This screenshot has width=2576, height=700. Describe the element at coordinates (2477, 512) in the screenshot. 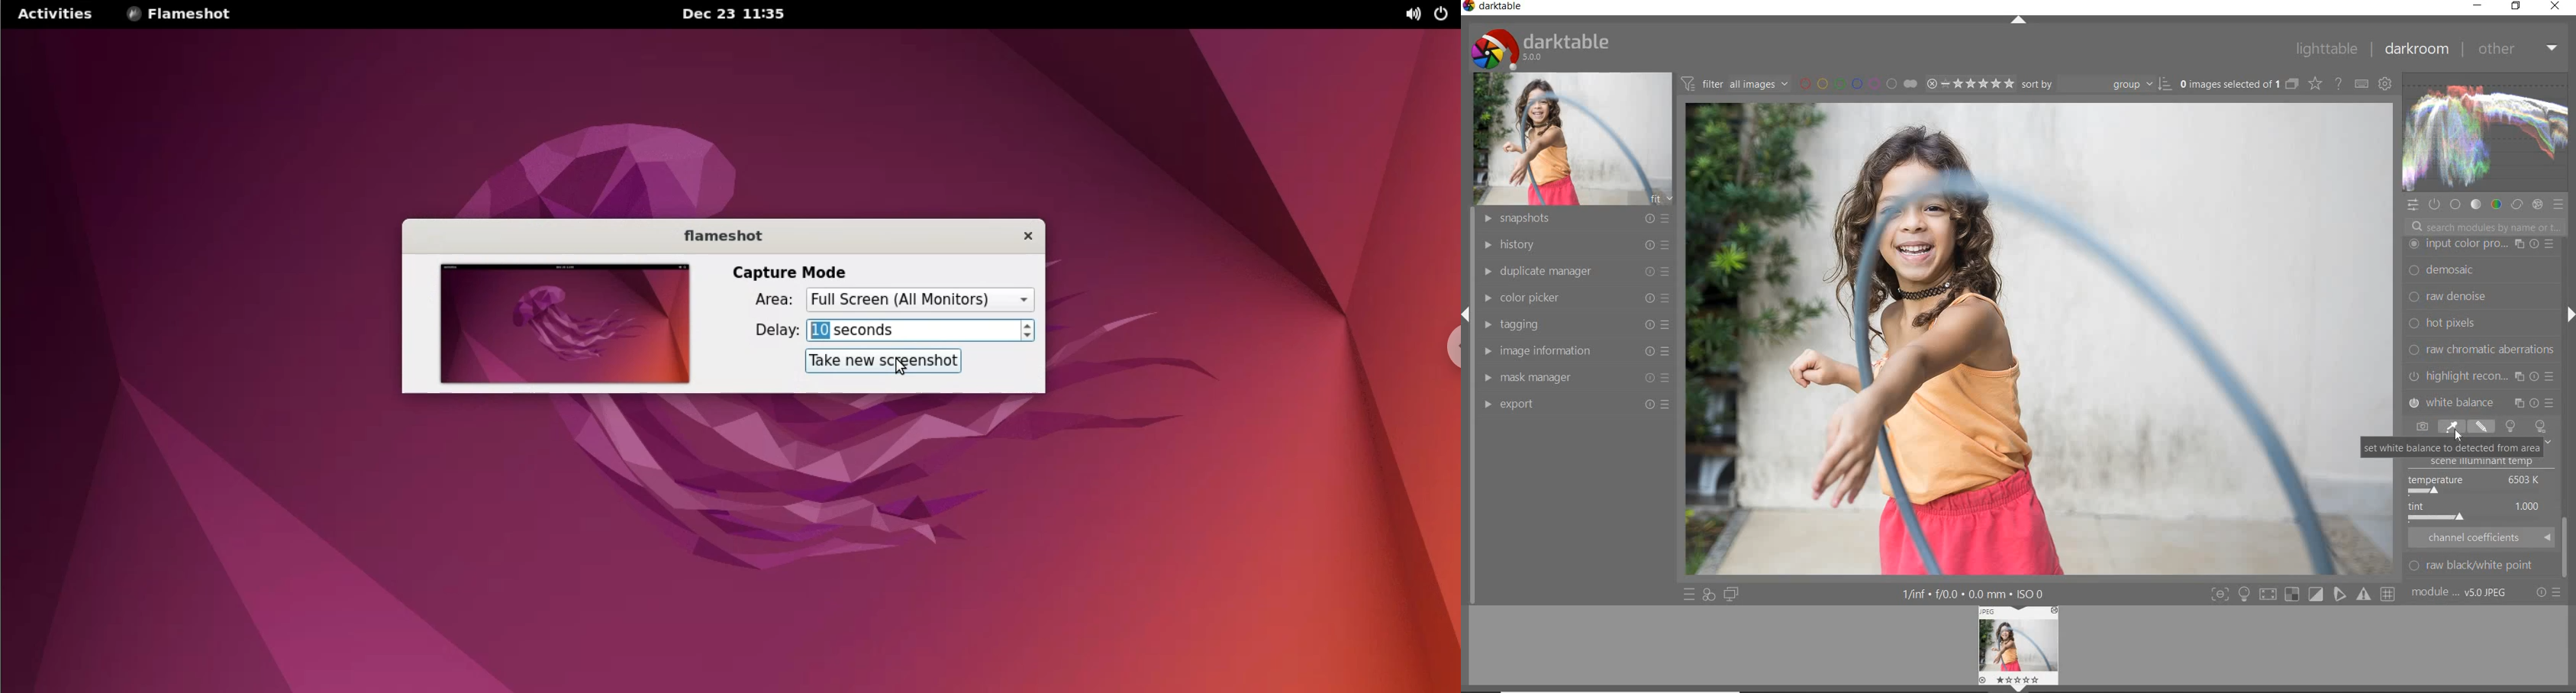

I see `TINT` at that location.